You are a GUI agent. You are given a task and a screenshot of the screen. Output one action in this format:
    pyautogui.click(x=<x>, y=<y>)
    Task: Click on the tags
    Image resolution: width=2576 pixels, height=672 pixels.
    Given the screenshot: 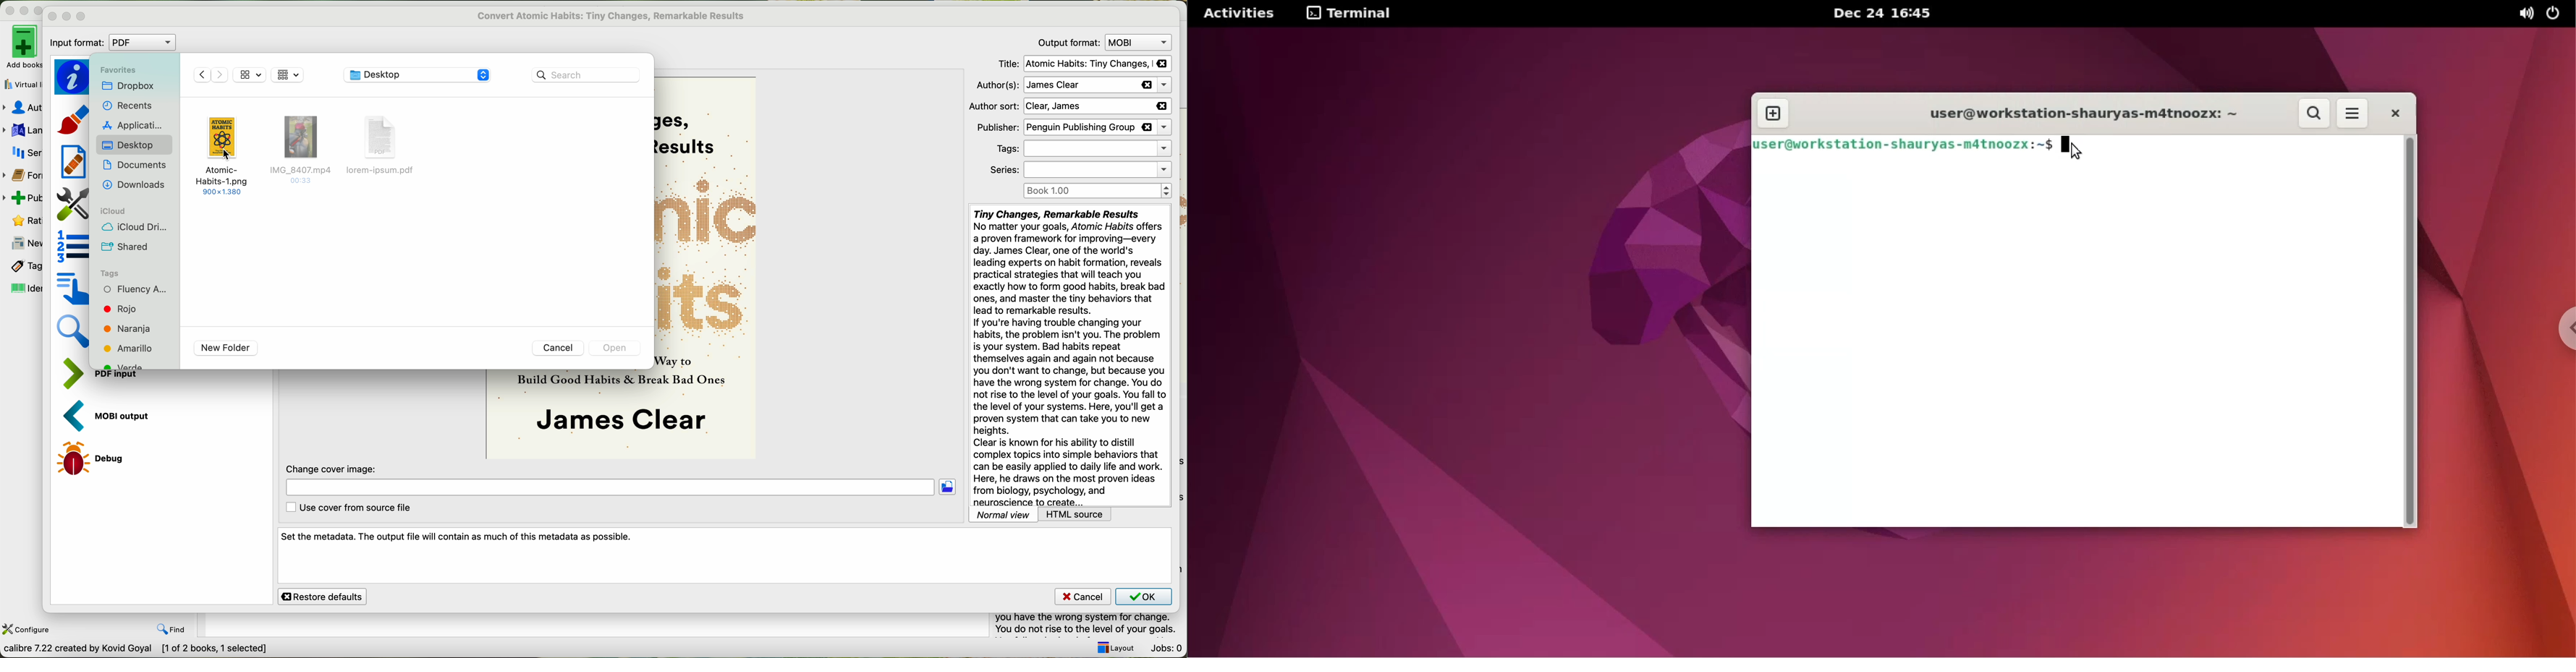 What is the action you would take?
    pyautogui.click(x=1082, y=149)
    